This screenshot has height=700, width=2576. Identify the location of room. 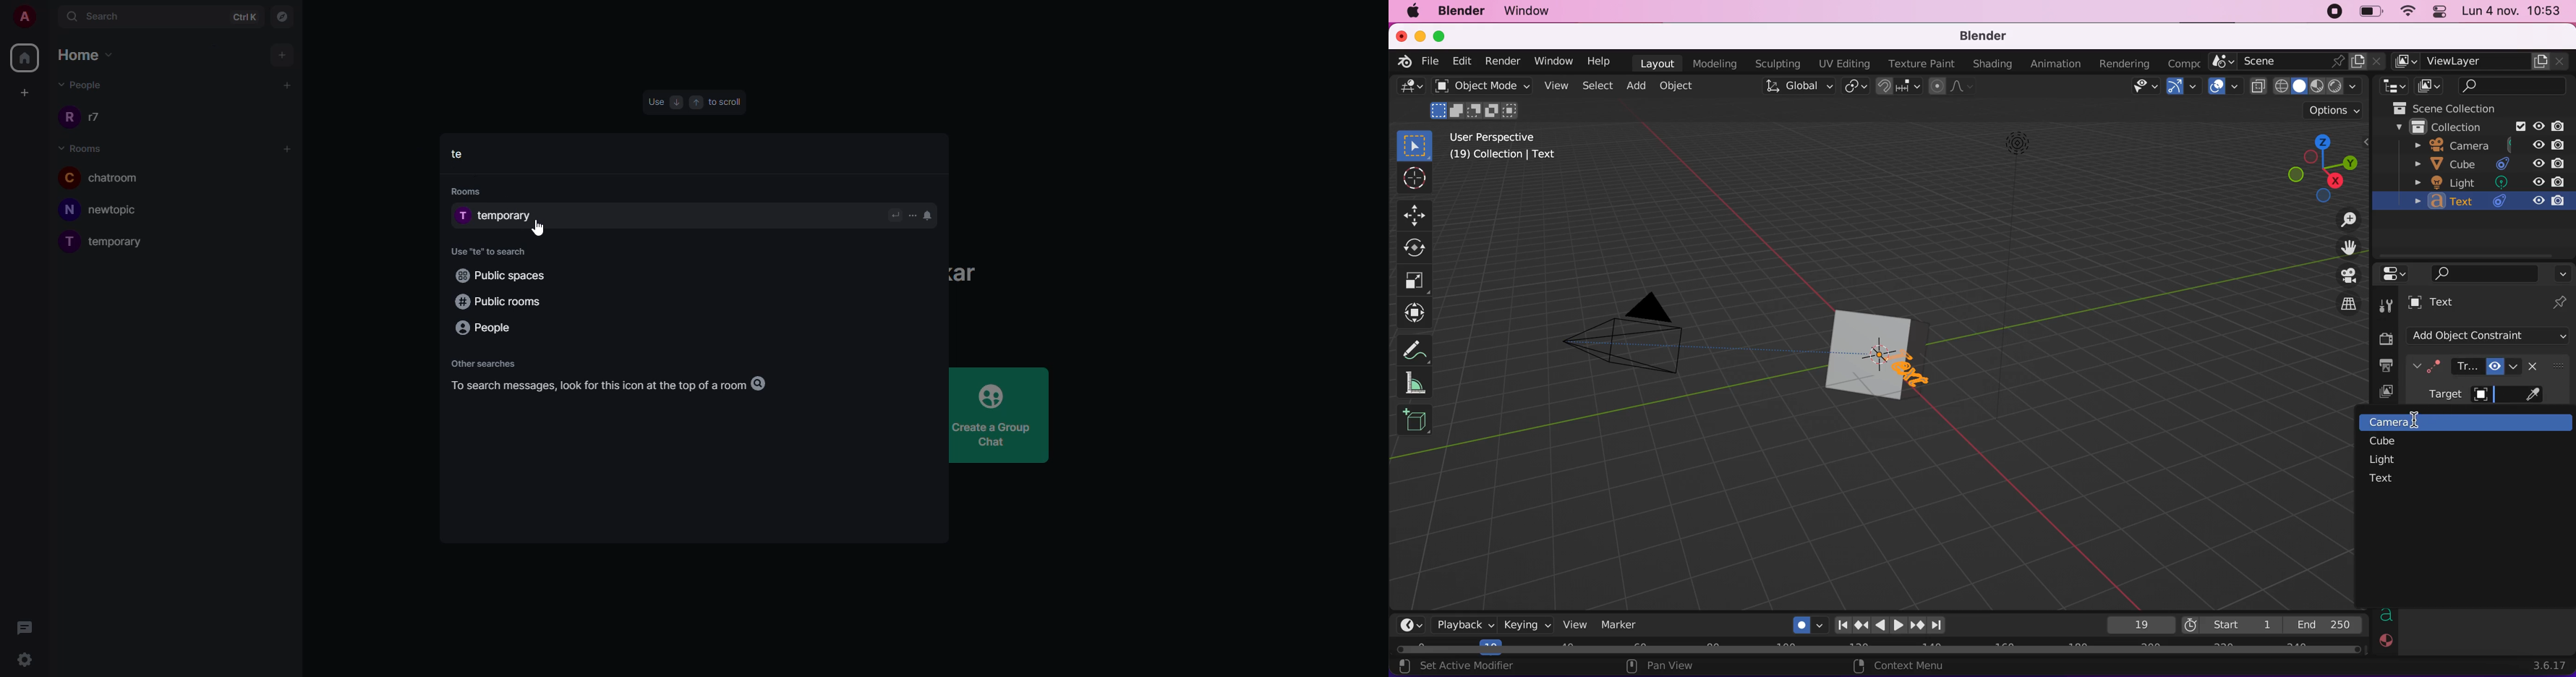
(106, 242).